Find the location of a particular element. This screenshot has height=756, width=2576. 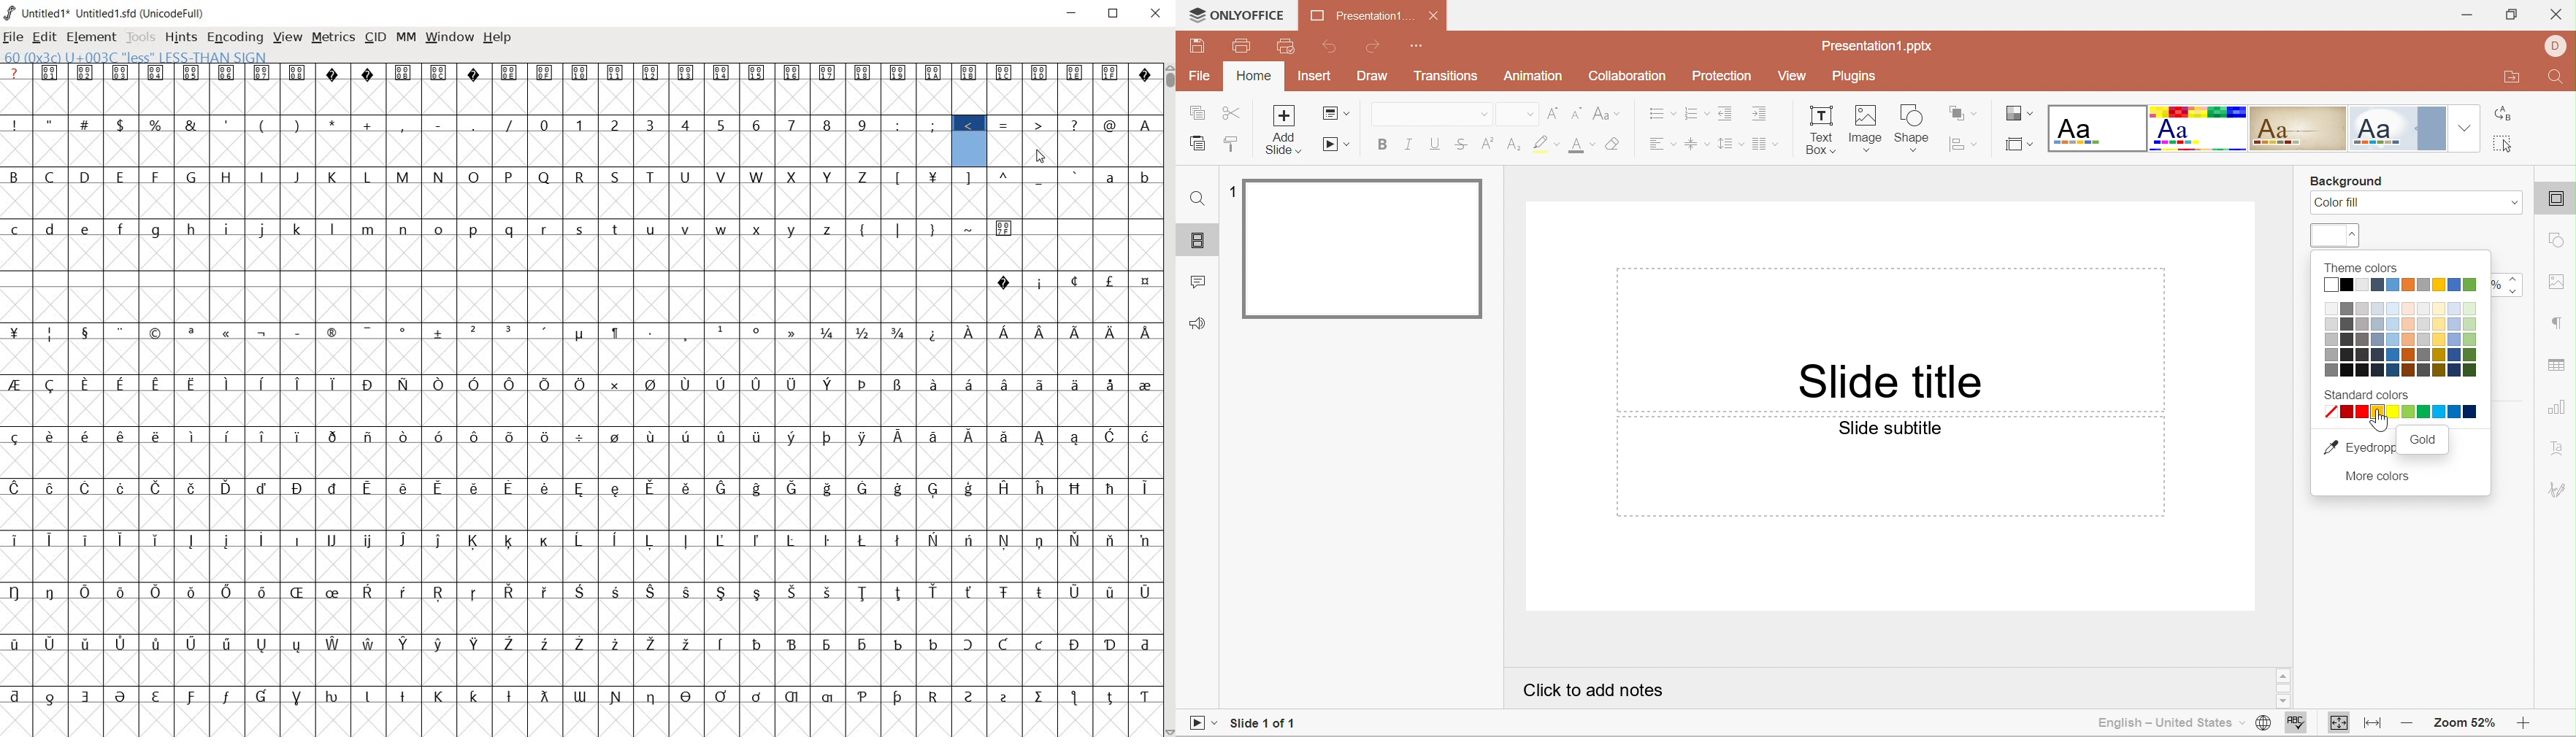

Presentation1.pptx is located at coordinates (1877, 45).